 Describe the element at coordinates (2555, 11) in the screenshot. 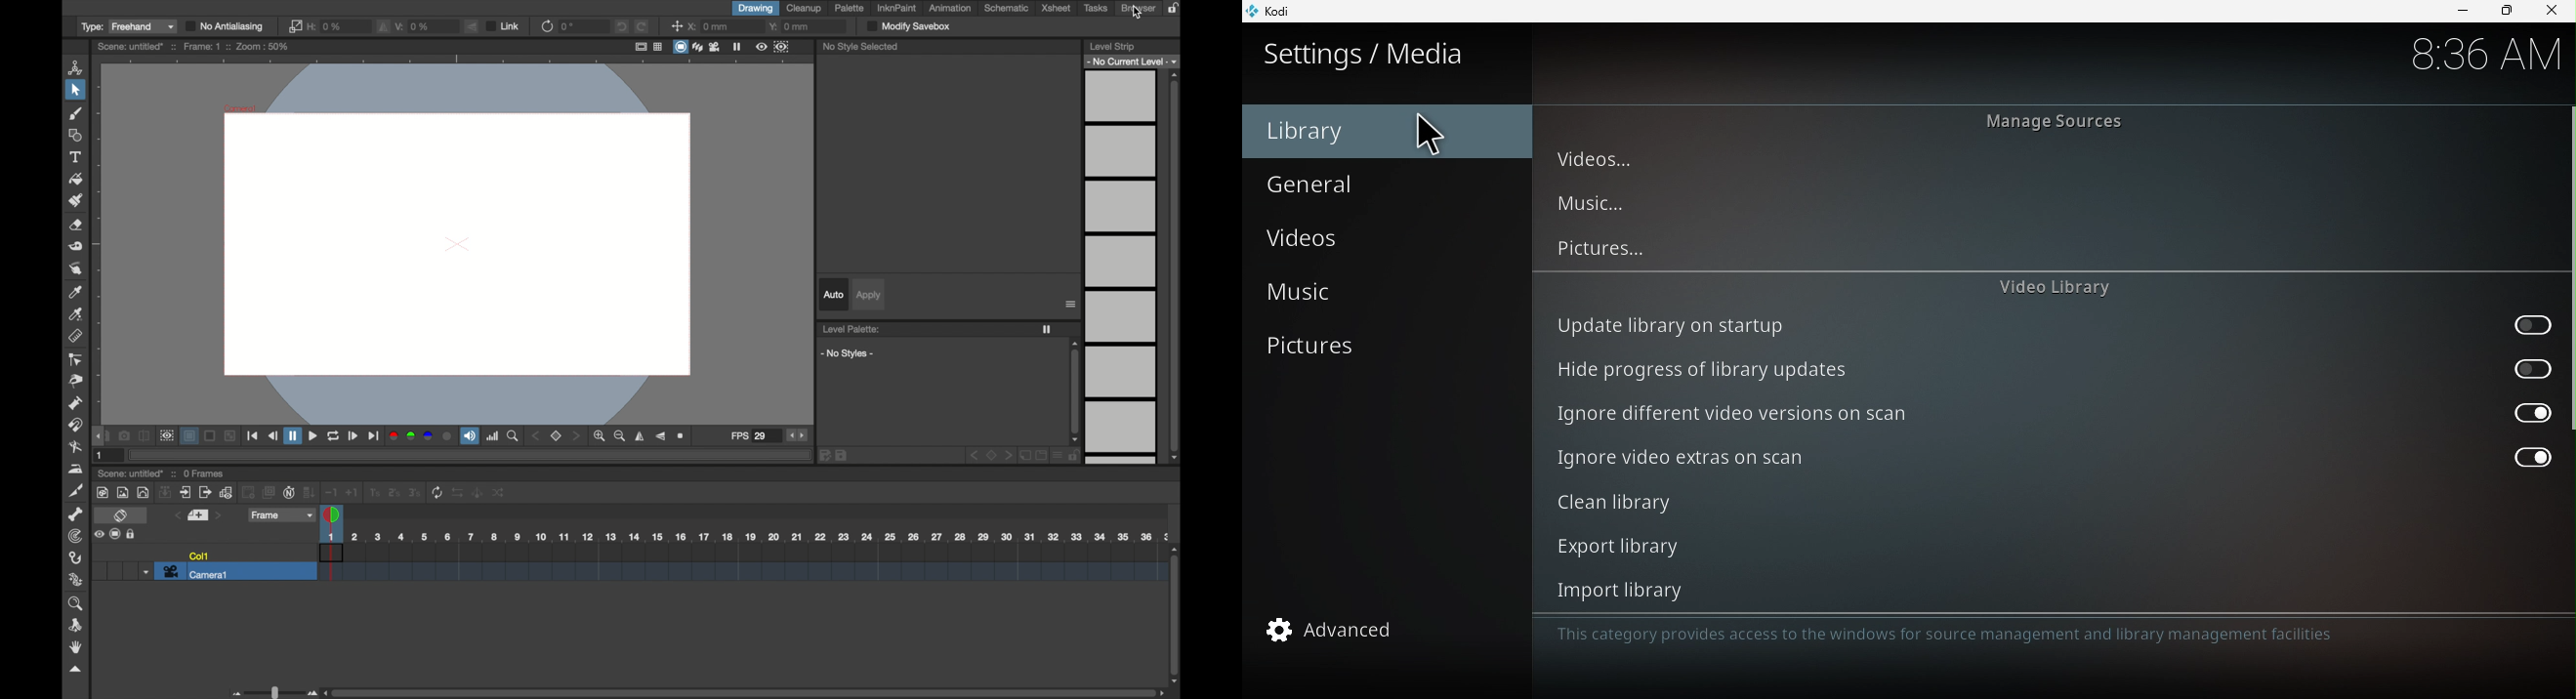

I see `close` at that location.